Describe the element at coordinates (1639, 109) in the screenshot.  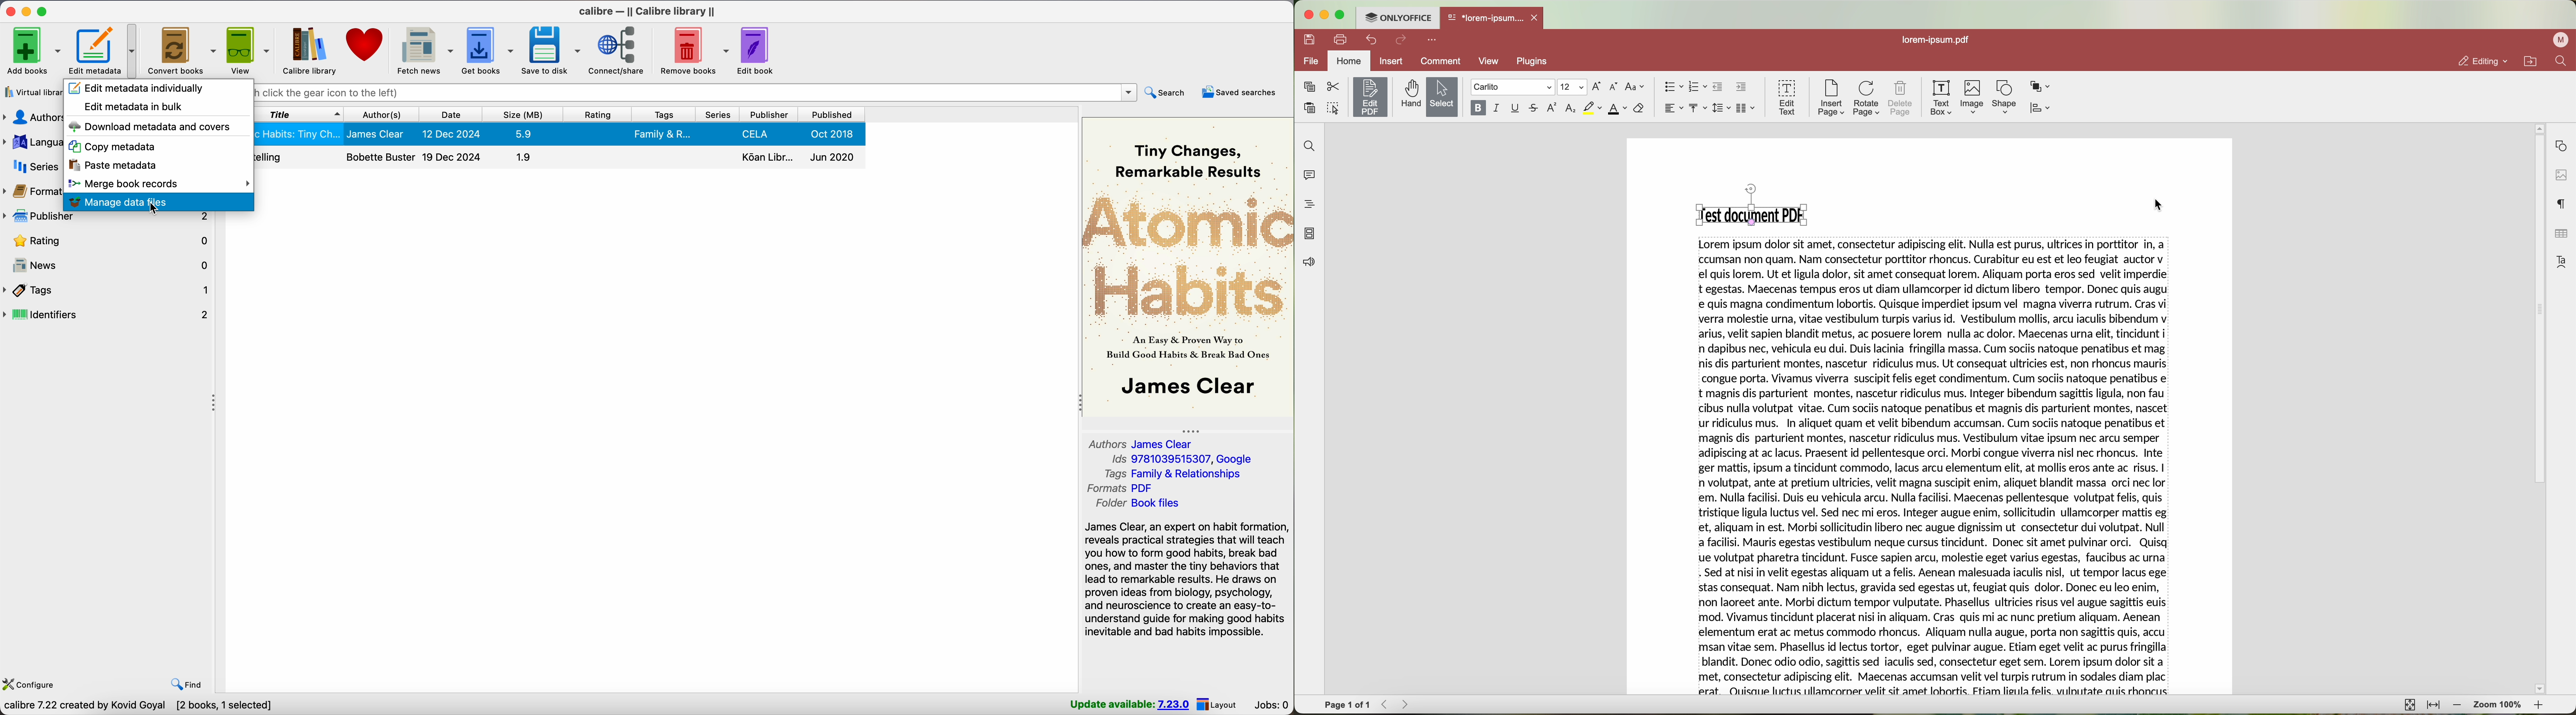
I see `clear style` at that location.